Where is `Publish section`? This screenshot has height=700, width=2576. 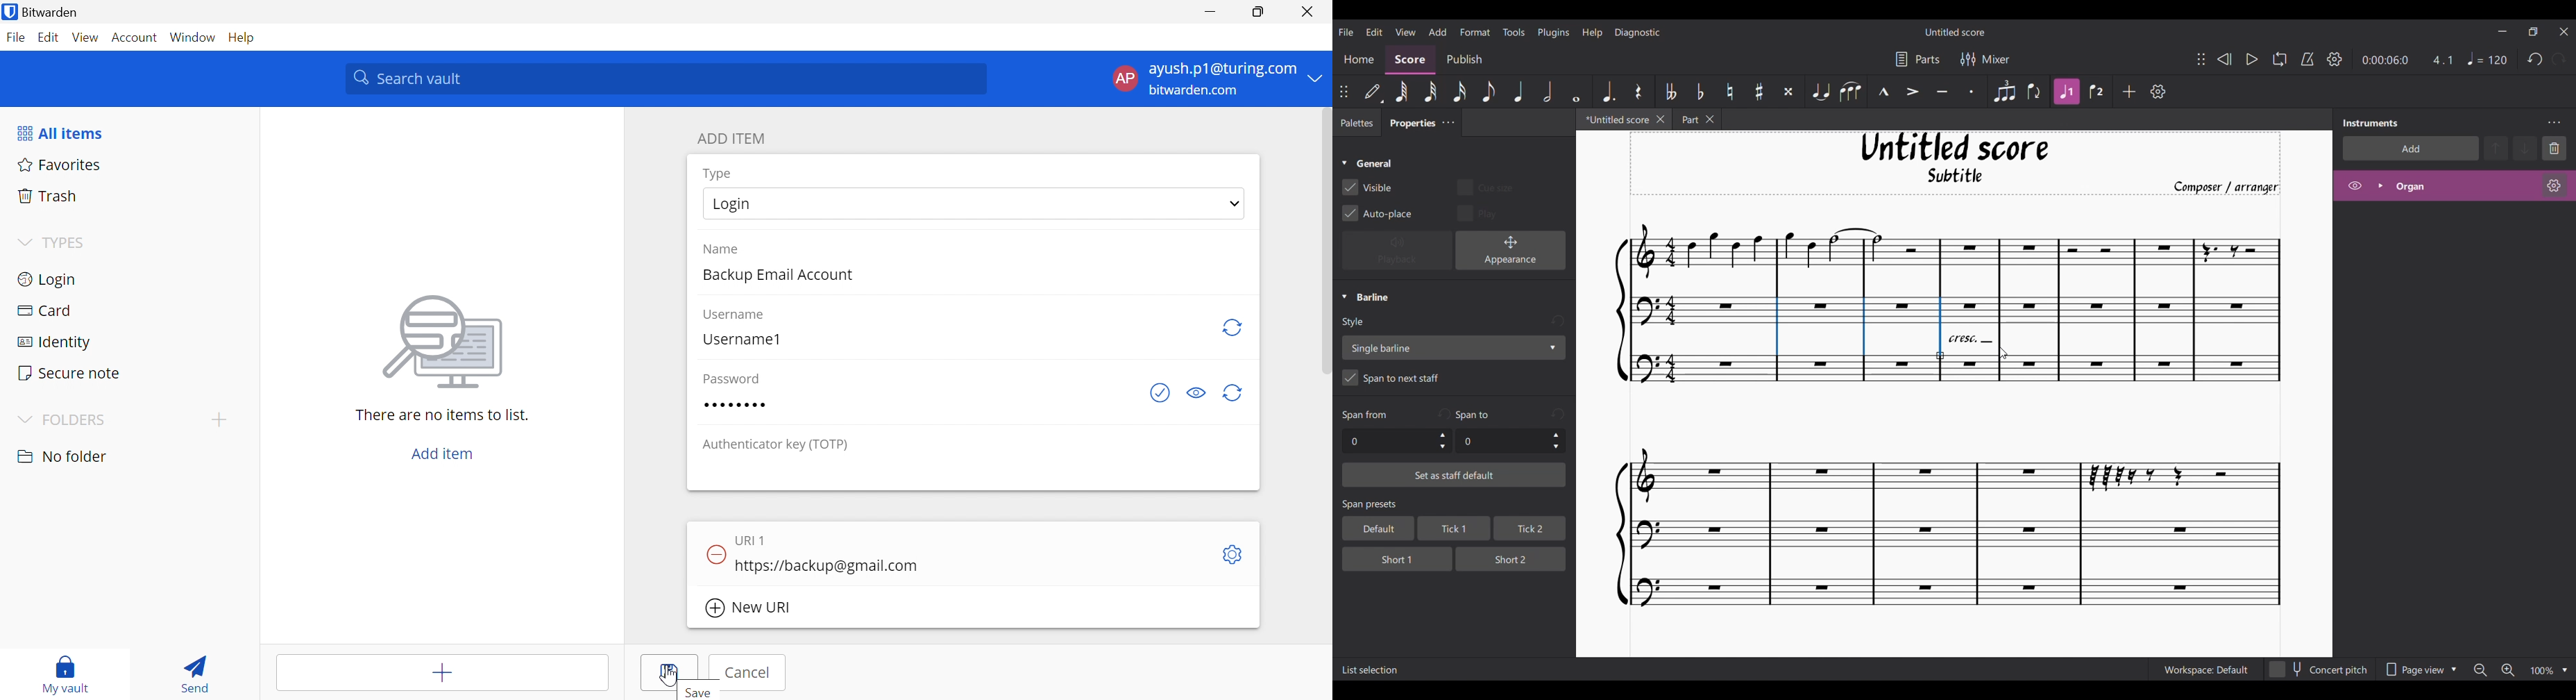
Publish section is located at coordinates (1464, 60).